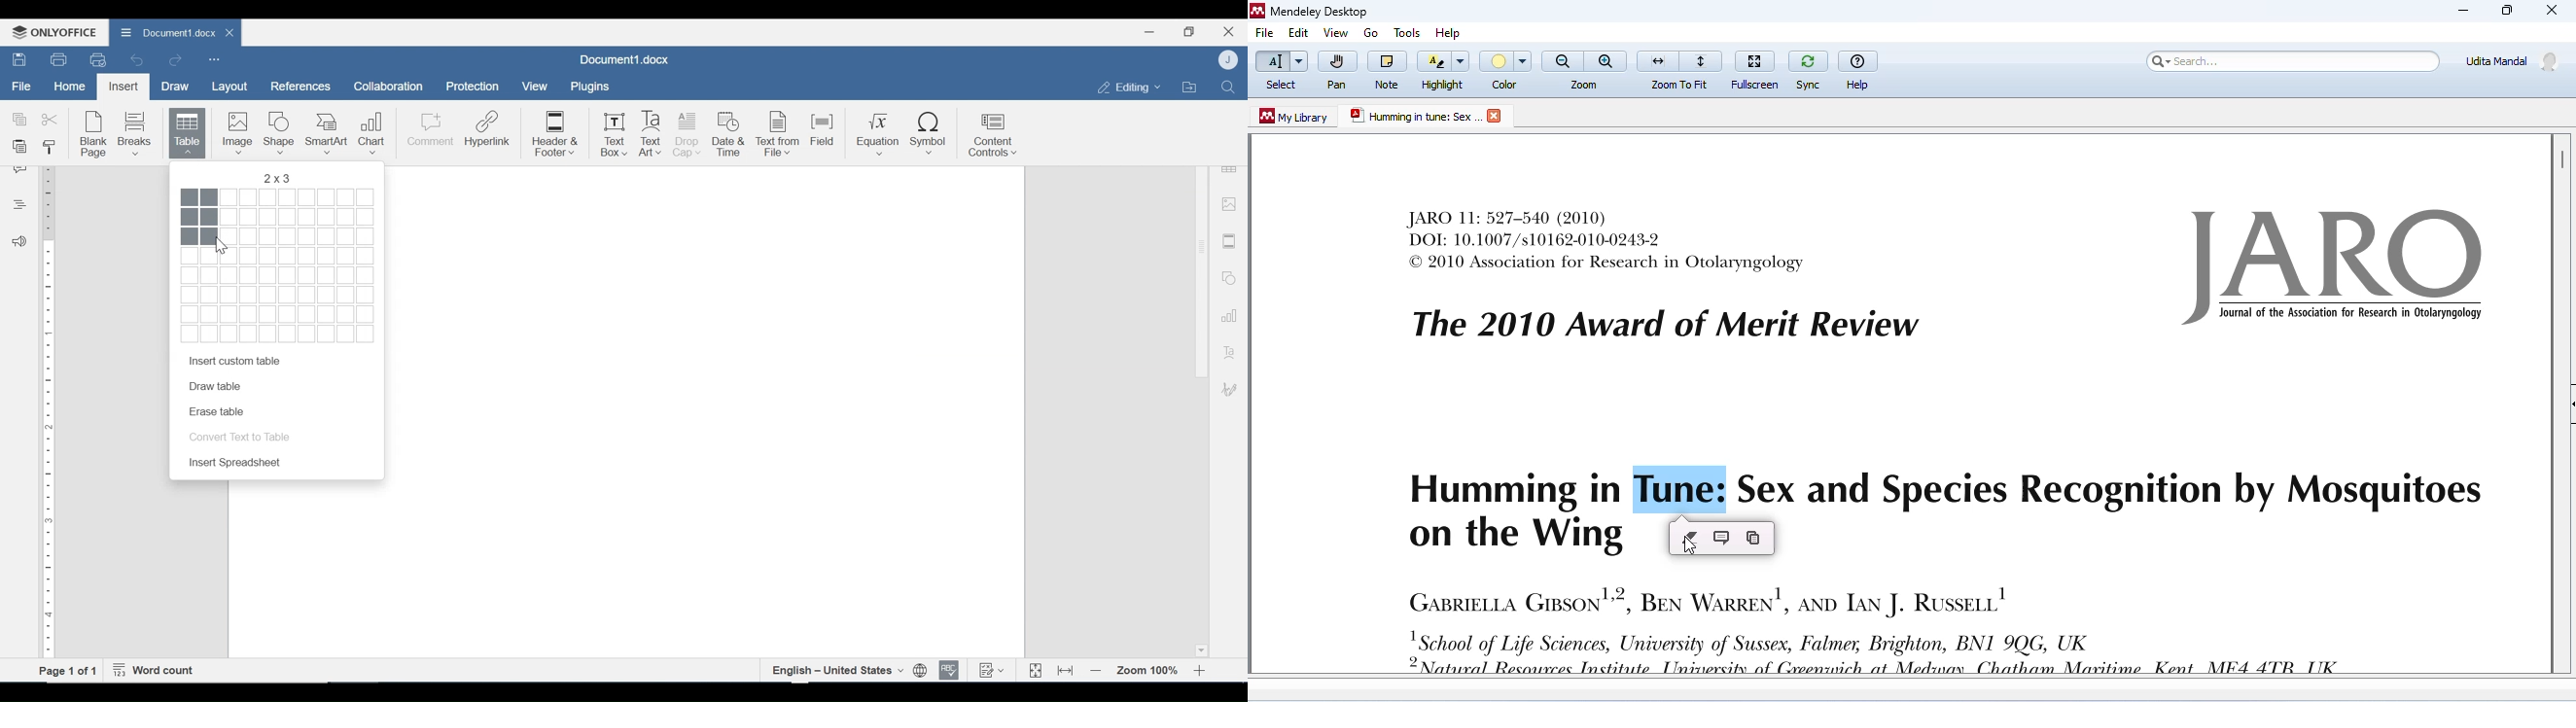 This screenshot has width=2576, height=728. Describe the element at coordinates (1497, 116) in the screenshot. I see `close` at that location.